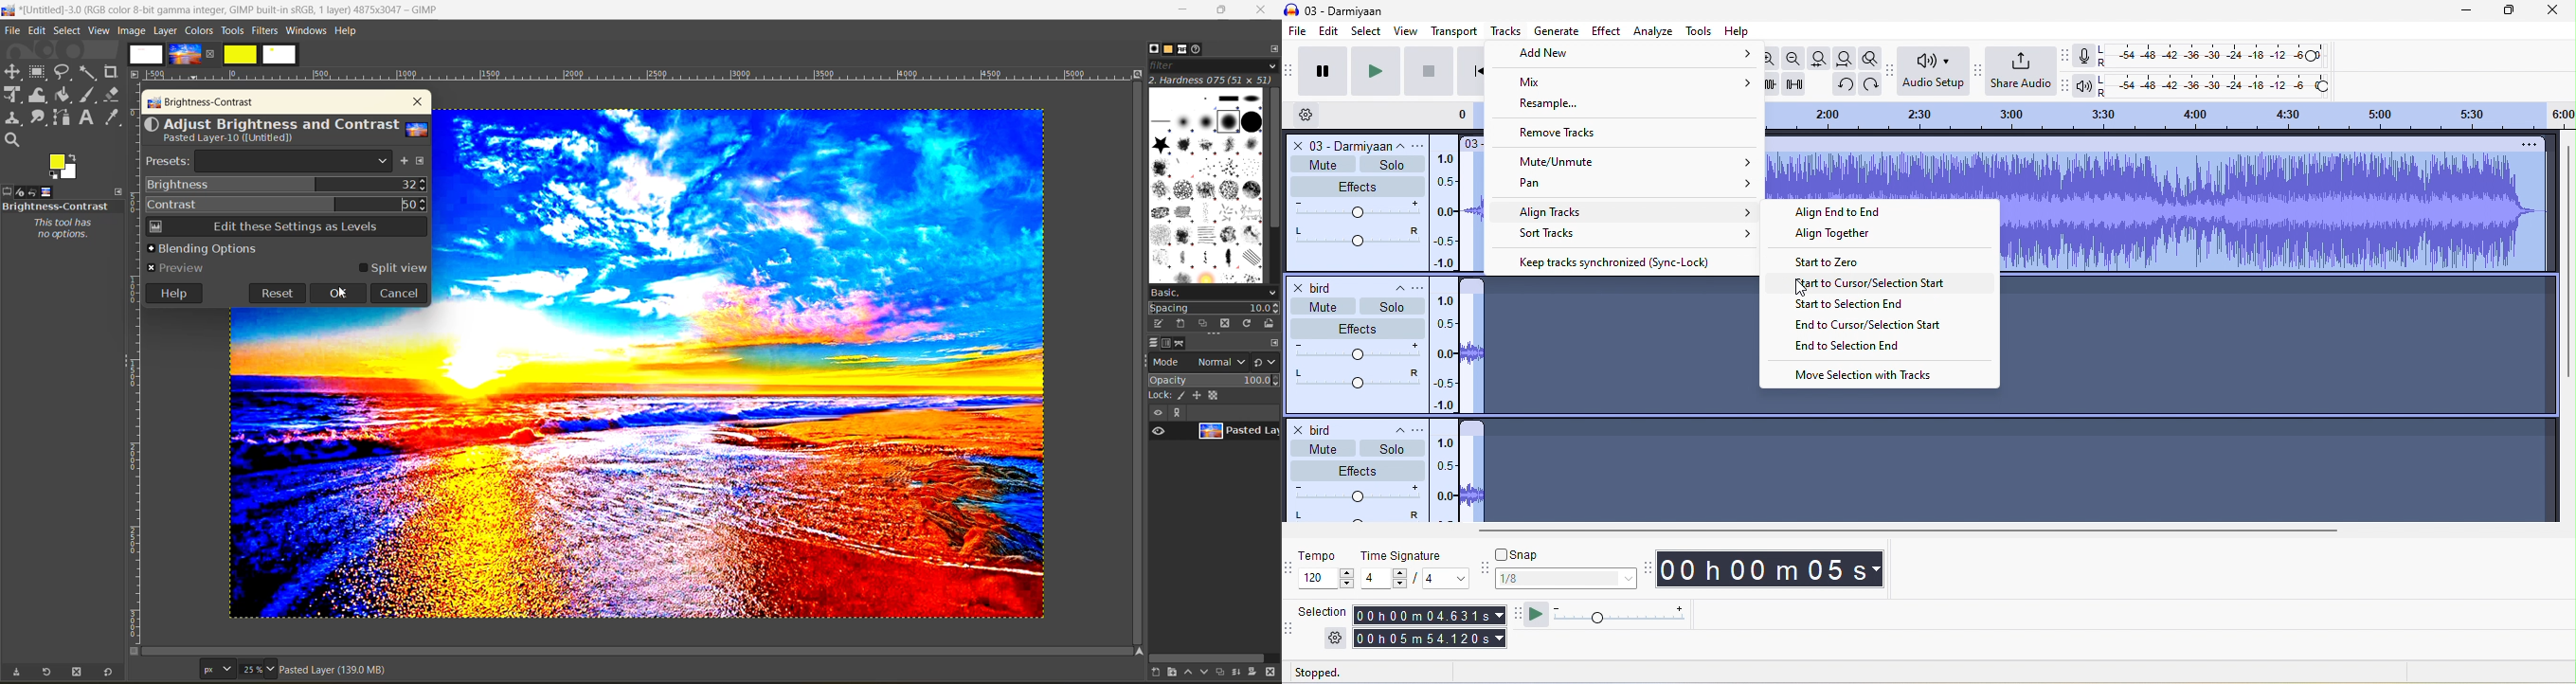  I want to click on selection, so click(1326, 614).